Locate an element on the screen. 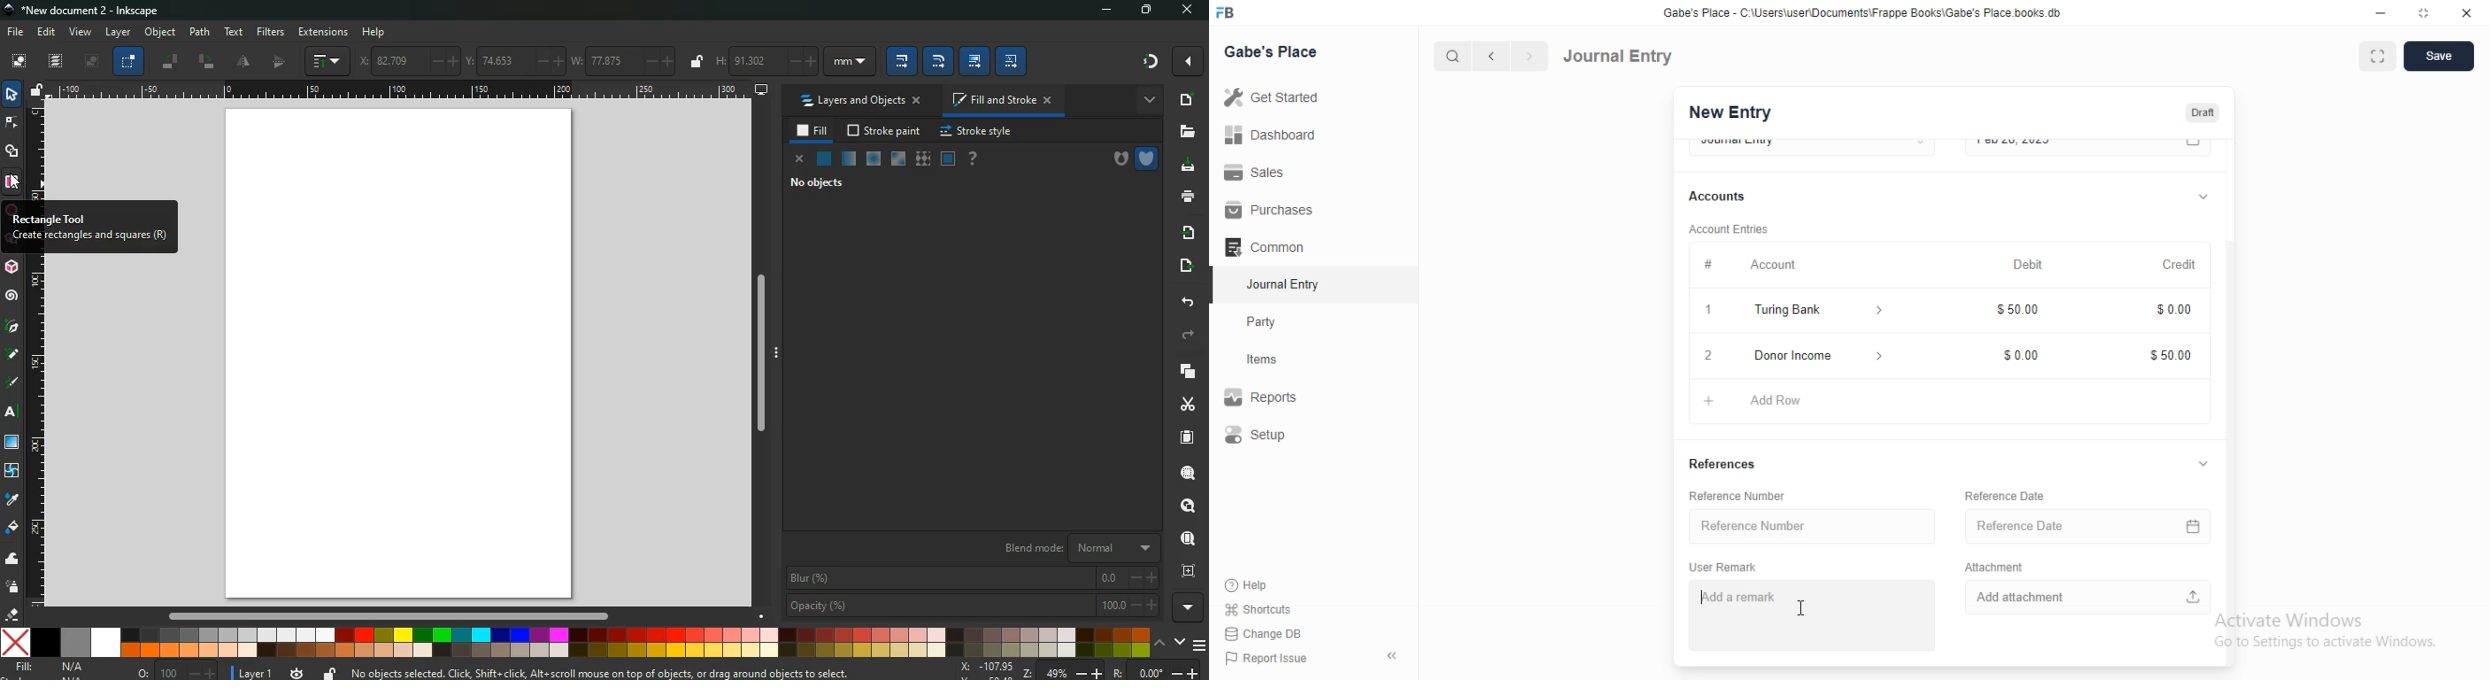 The image size is (2492, 700). scroll bar is located at coordinates (384, 616).